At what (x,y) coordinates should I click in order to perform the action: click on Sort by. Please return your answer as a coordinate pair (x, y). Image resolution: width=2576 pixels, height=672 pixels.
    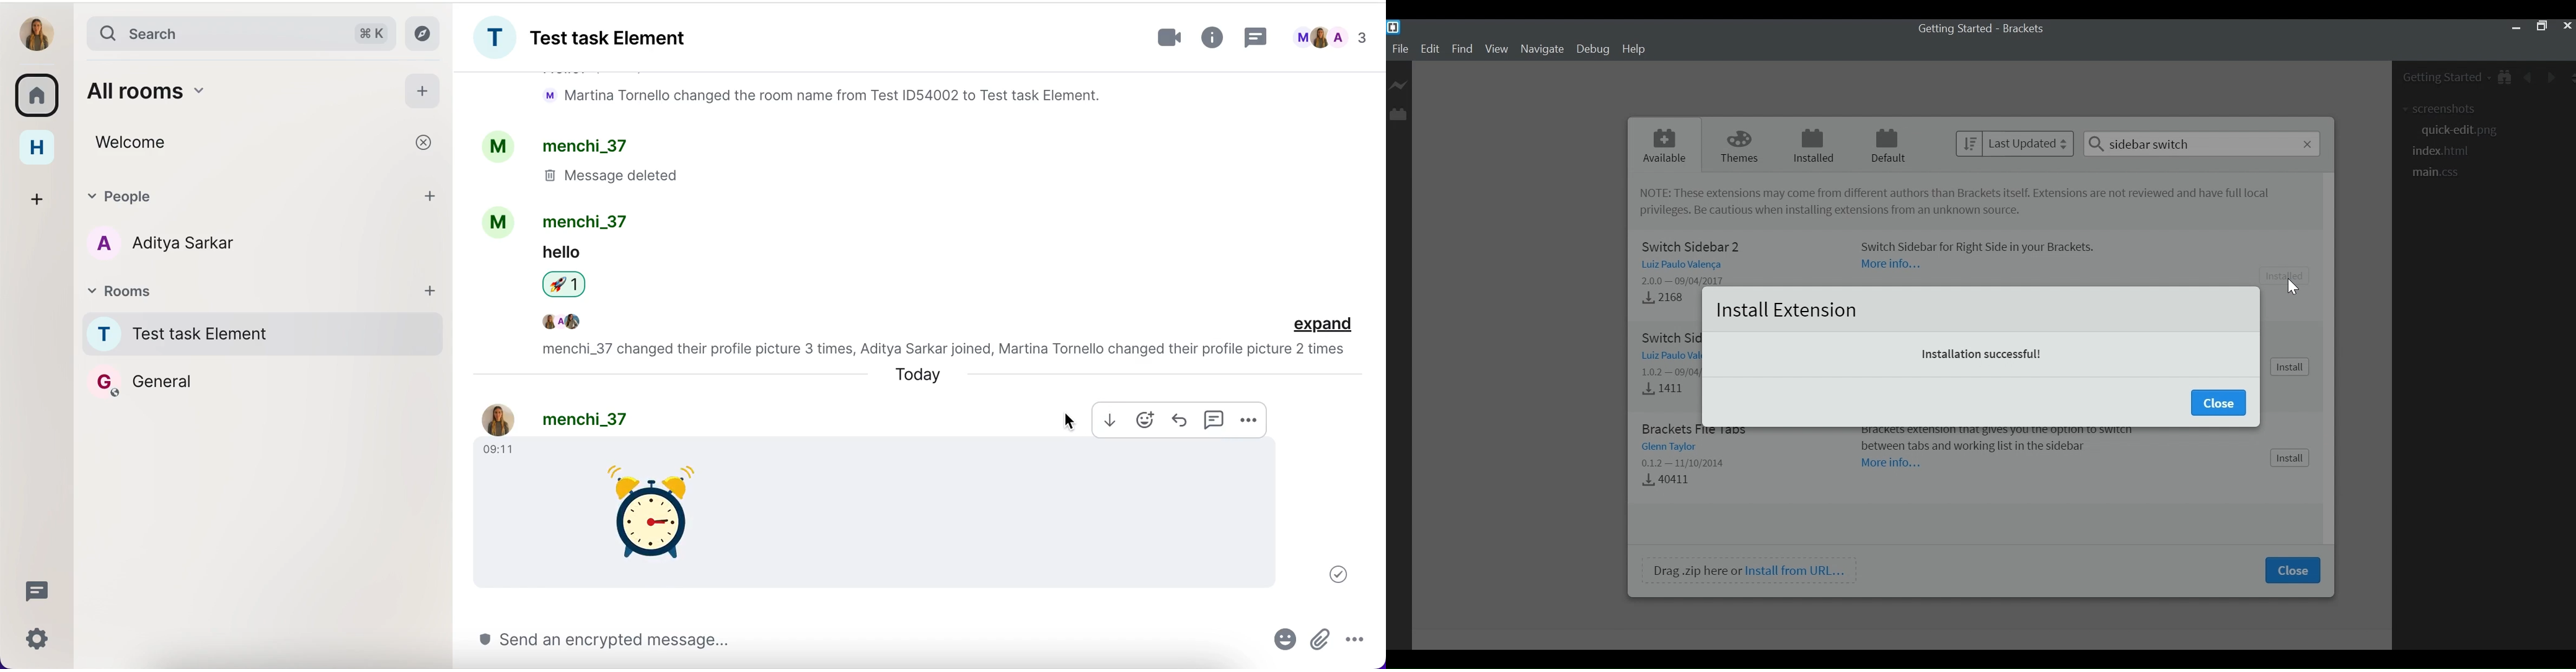
    Looking at the image, I should click on (2015, 142).